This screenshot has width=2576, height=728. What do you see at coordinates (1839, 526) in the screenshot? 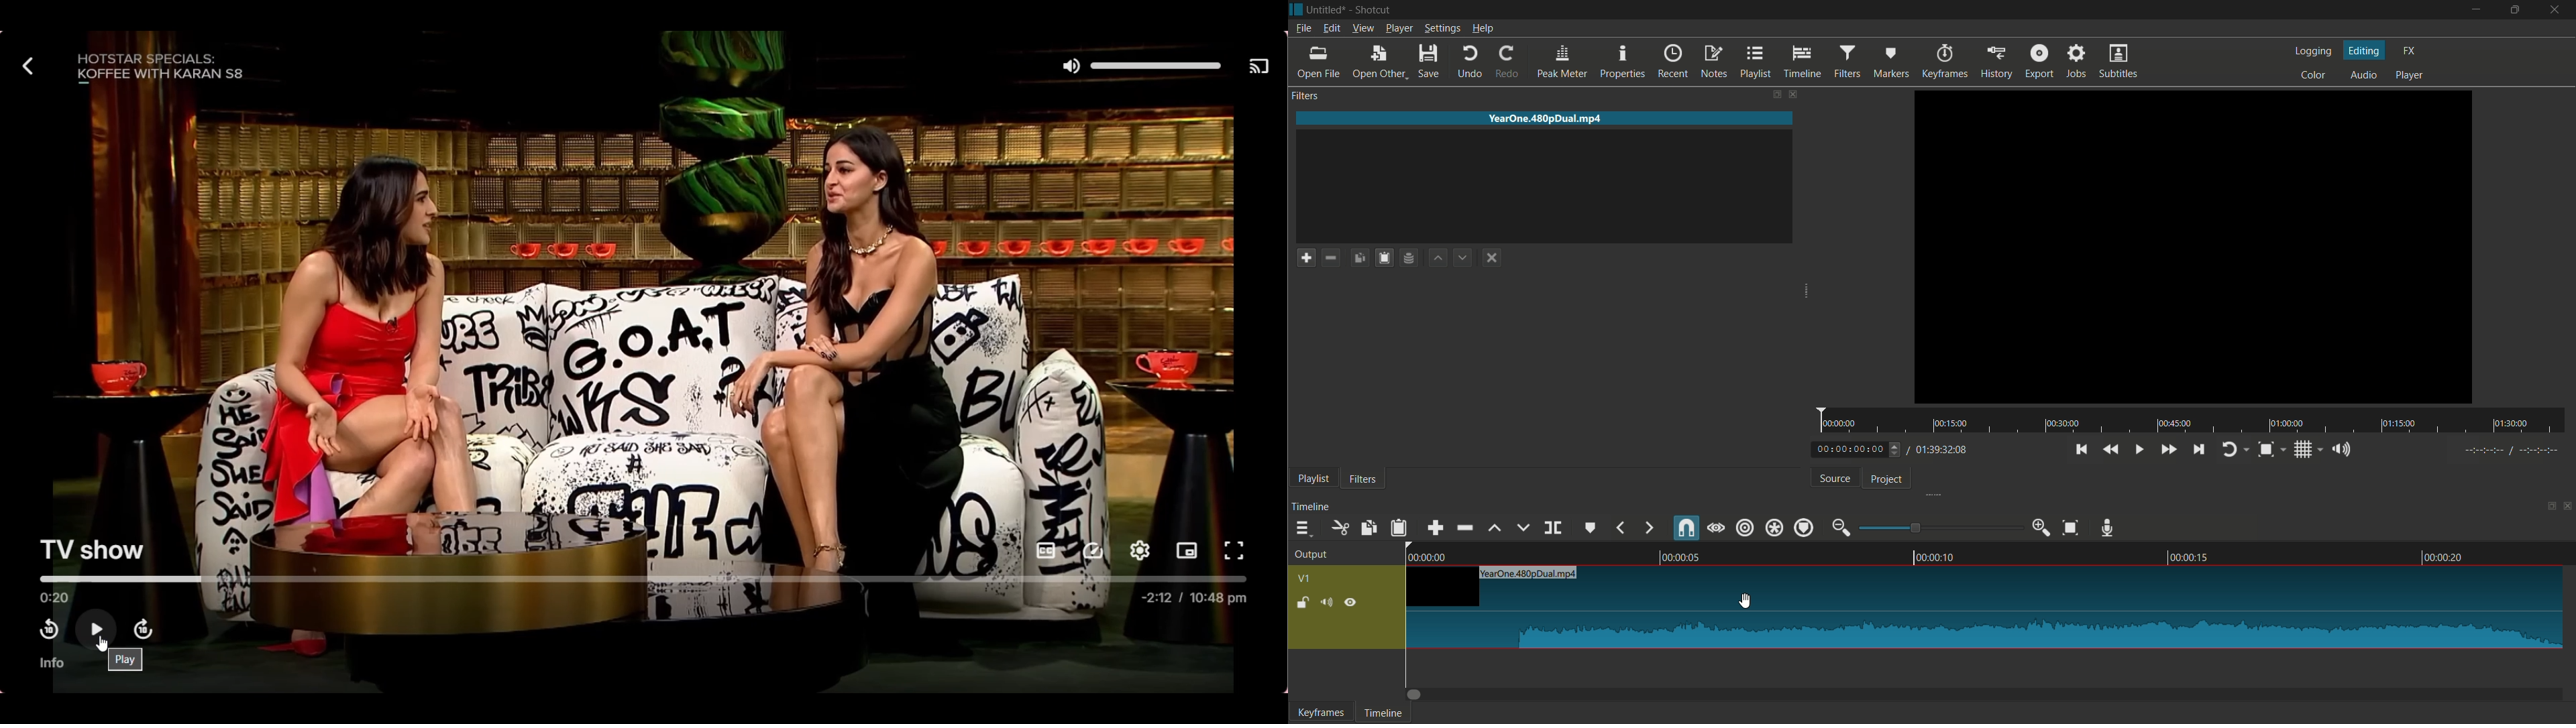
I see `zoom out` at bounding box center [1839, 526].